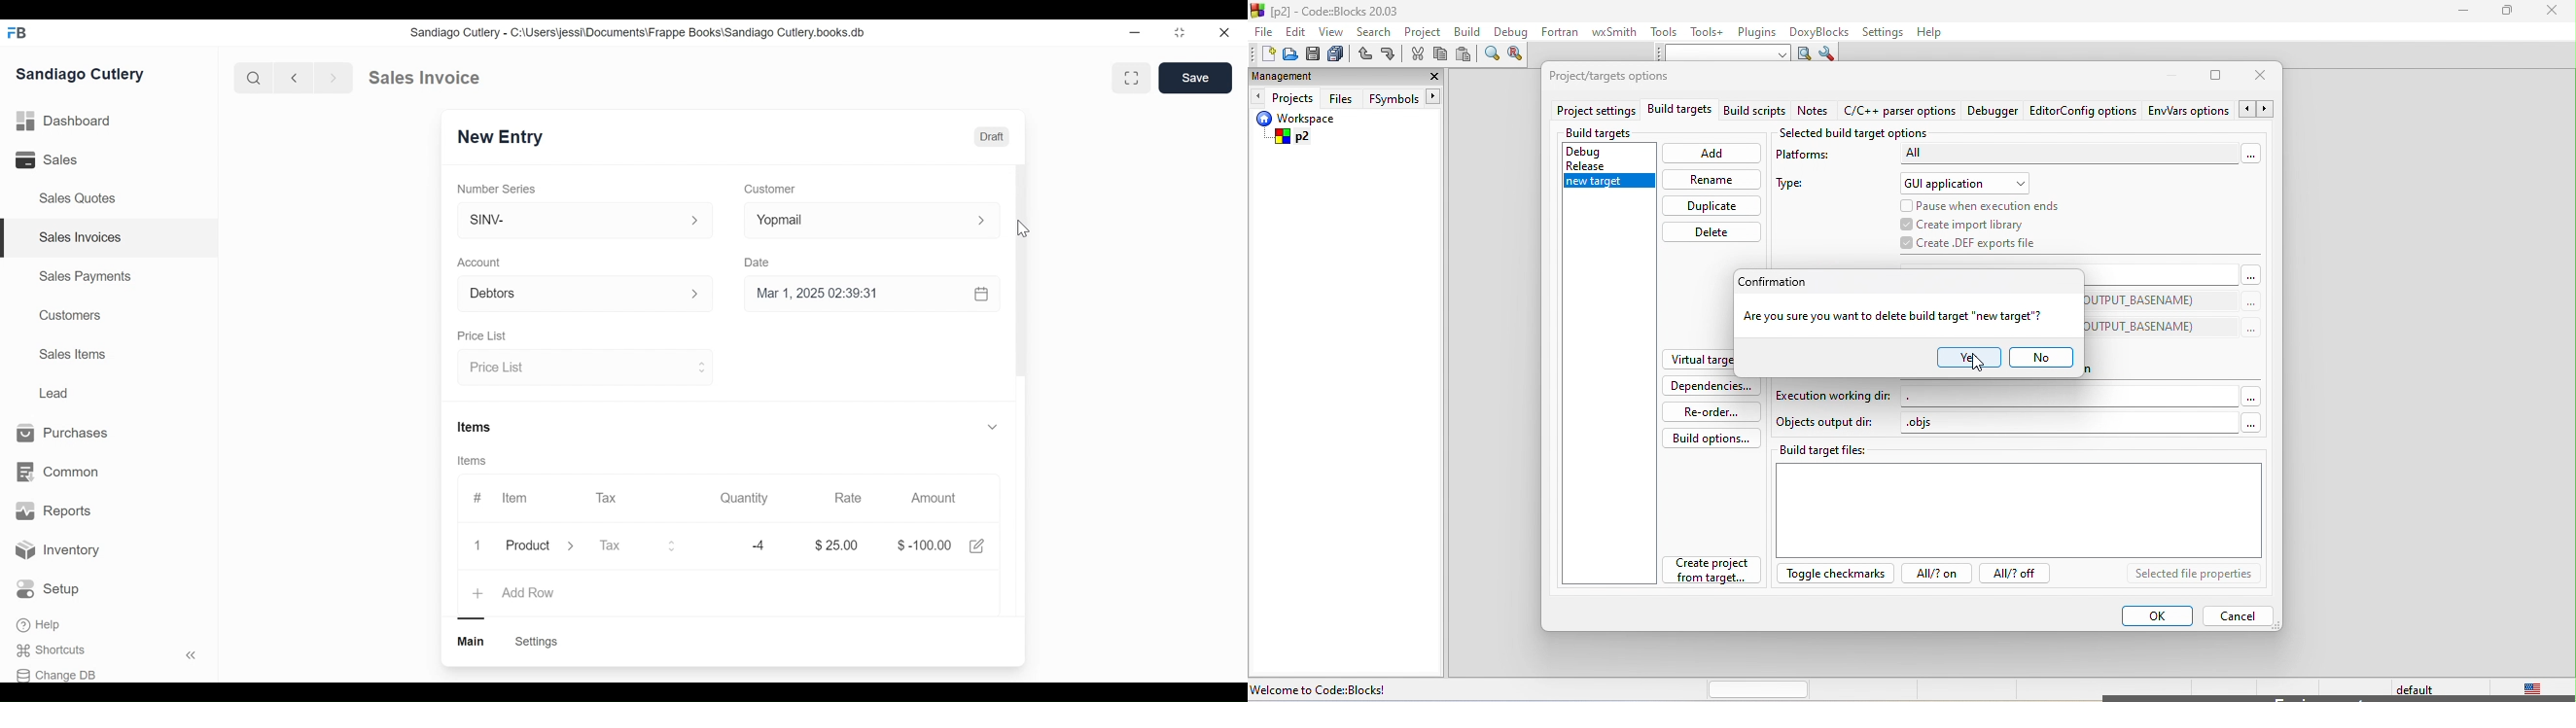 The height and width of the screenshot is (728, 2576). Describe the element at coordinates (478, 544) in the screenshot. I see `1` at that location.